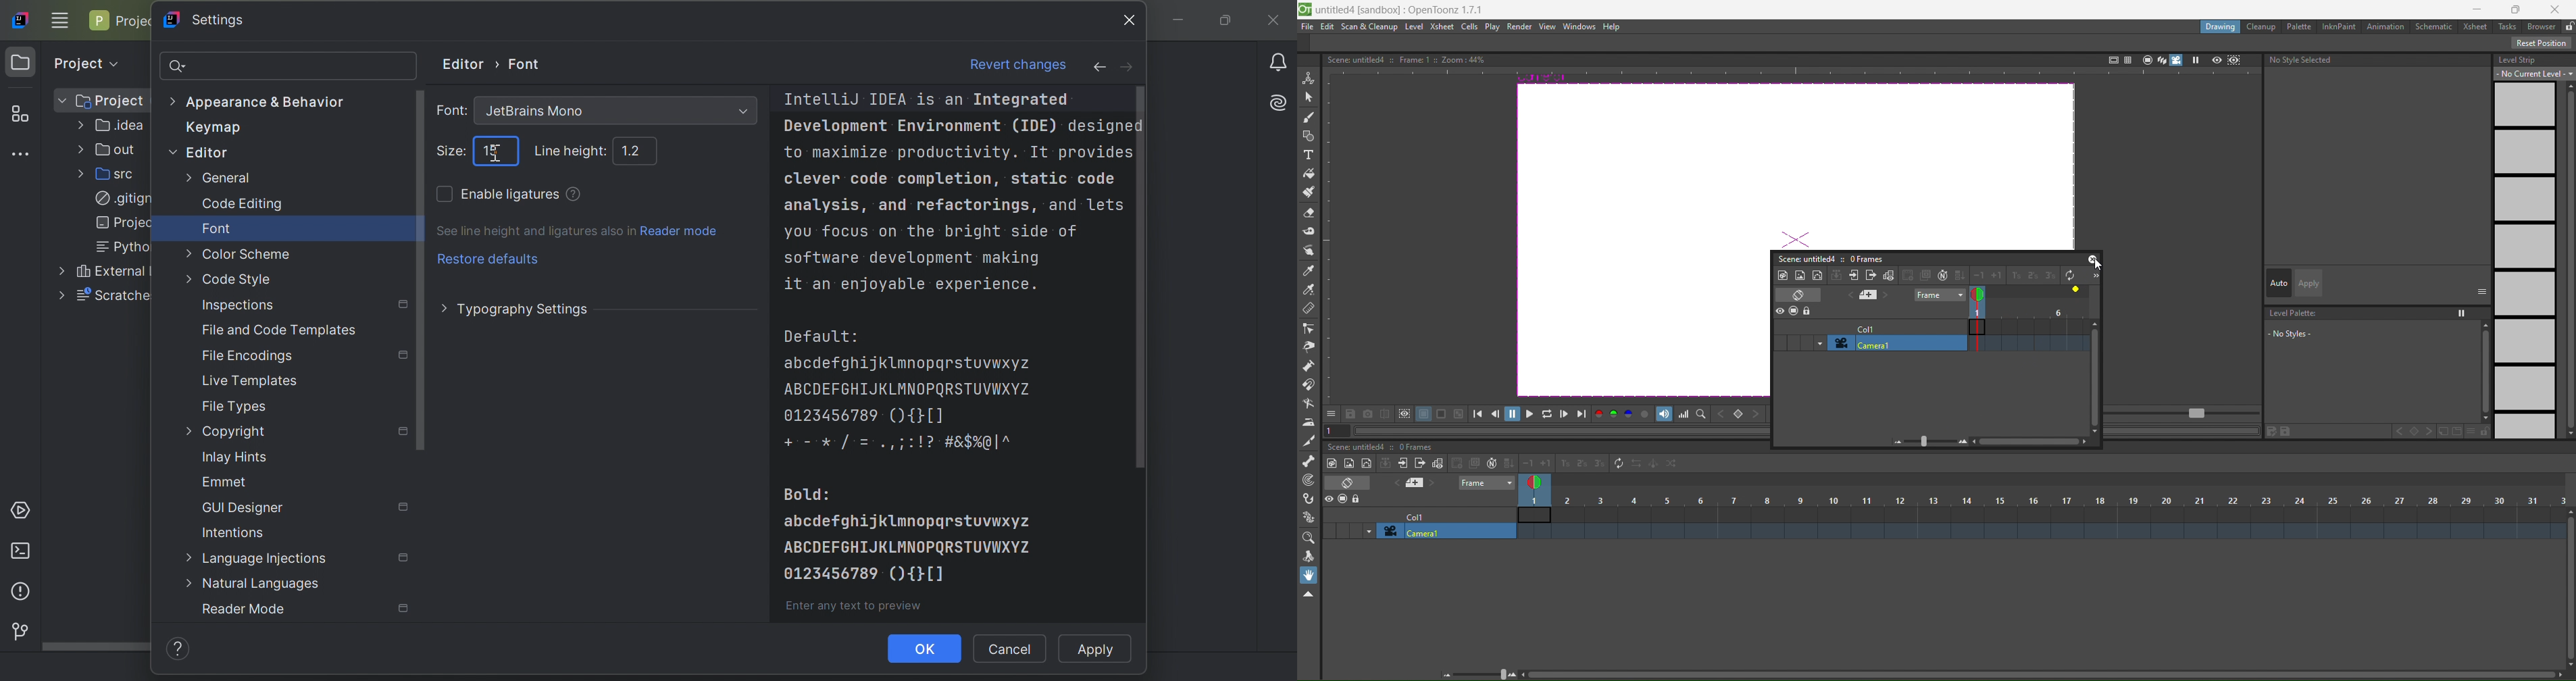 This screenshot has width=2576, height=700. I want to click on 0 frames, so click(1420, 448).